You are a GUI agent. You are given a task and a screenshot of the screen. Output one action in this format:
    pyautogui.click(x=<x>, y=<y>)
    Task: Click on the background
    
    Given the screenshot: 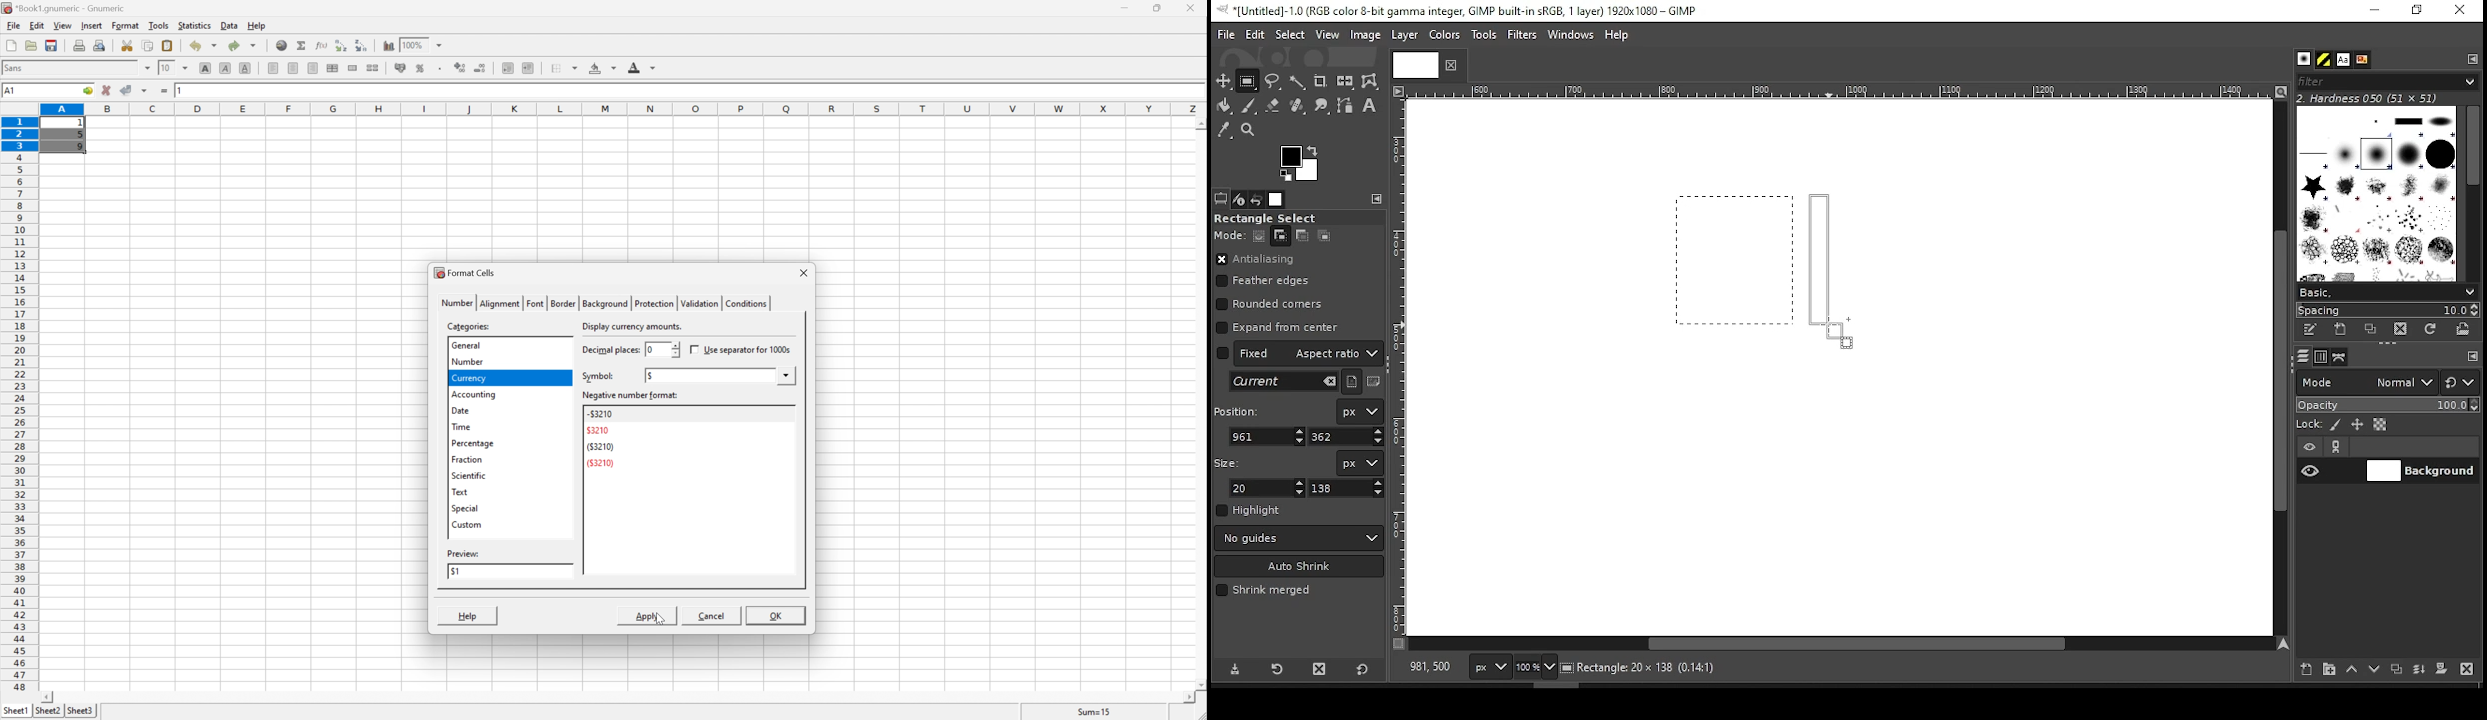 What is the action you would take?
    pyautogui.click(x=604, y=303)
    